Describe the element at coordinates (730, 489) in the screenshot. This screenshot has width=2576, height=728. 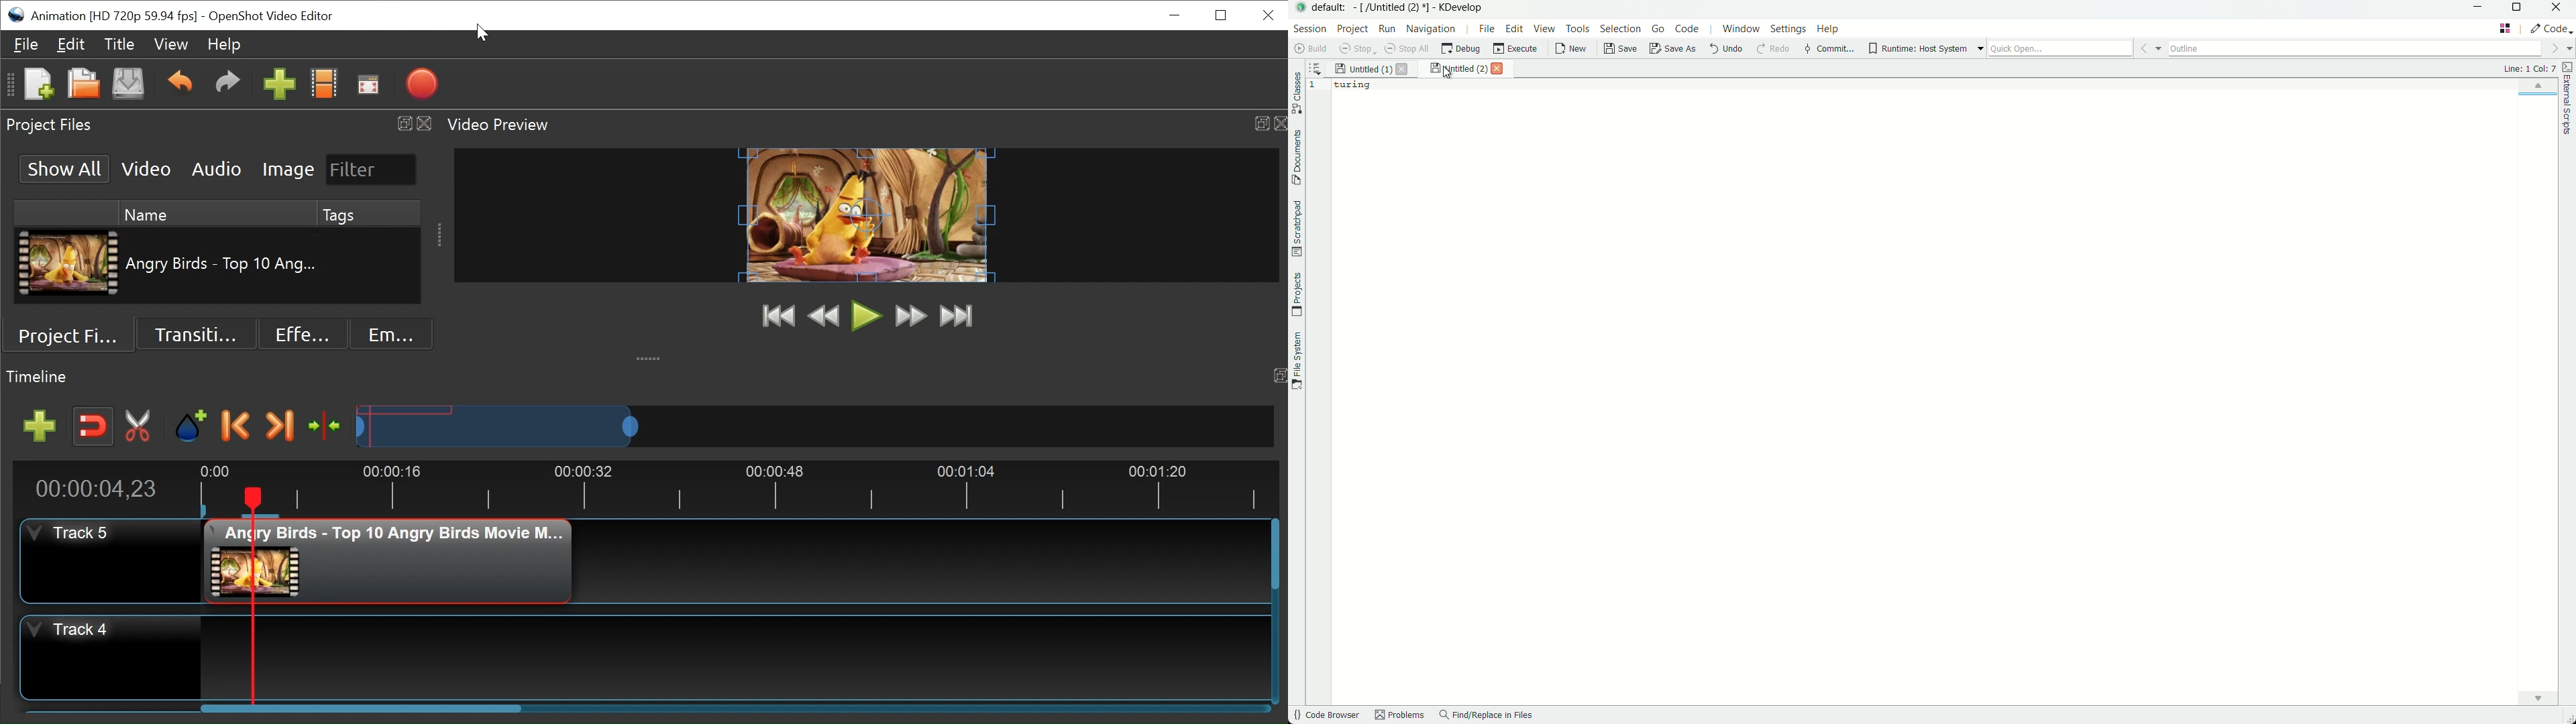
I see `Timeline` at that location.